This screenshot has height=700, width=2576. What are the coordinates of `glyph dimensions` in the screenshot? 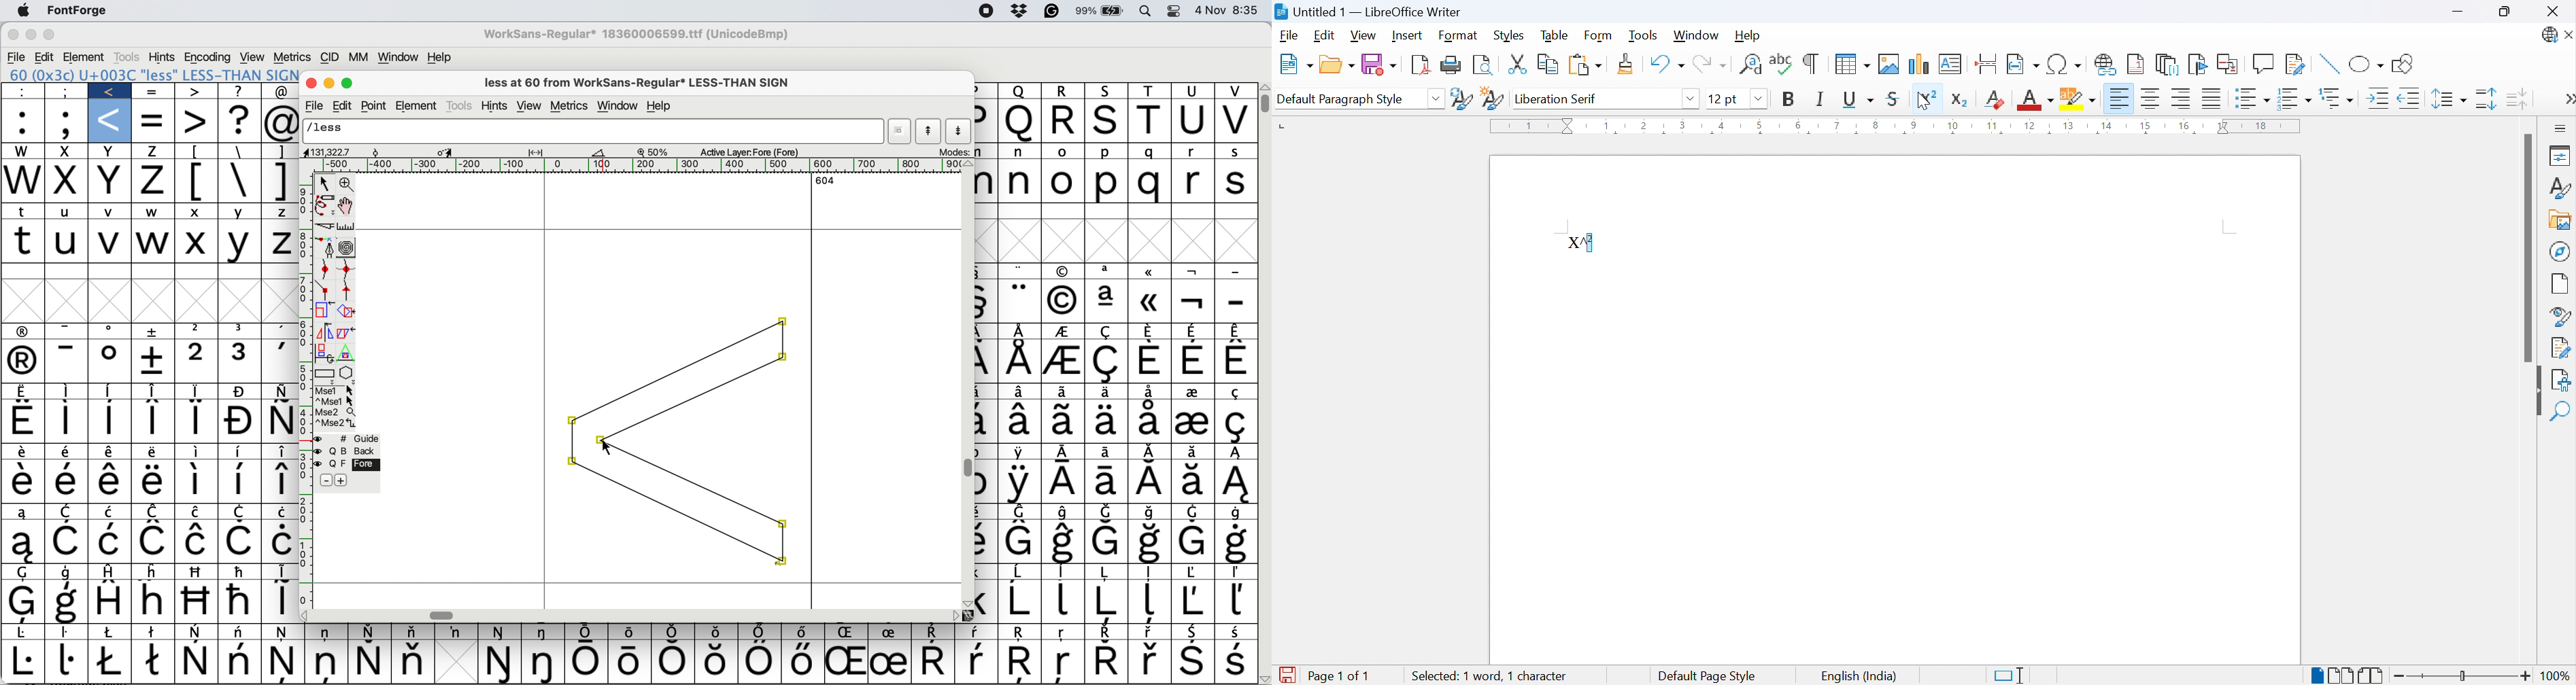 It's located at (456, 152).